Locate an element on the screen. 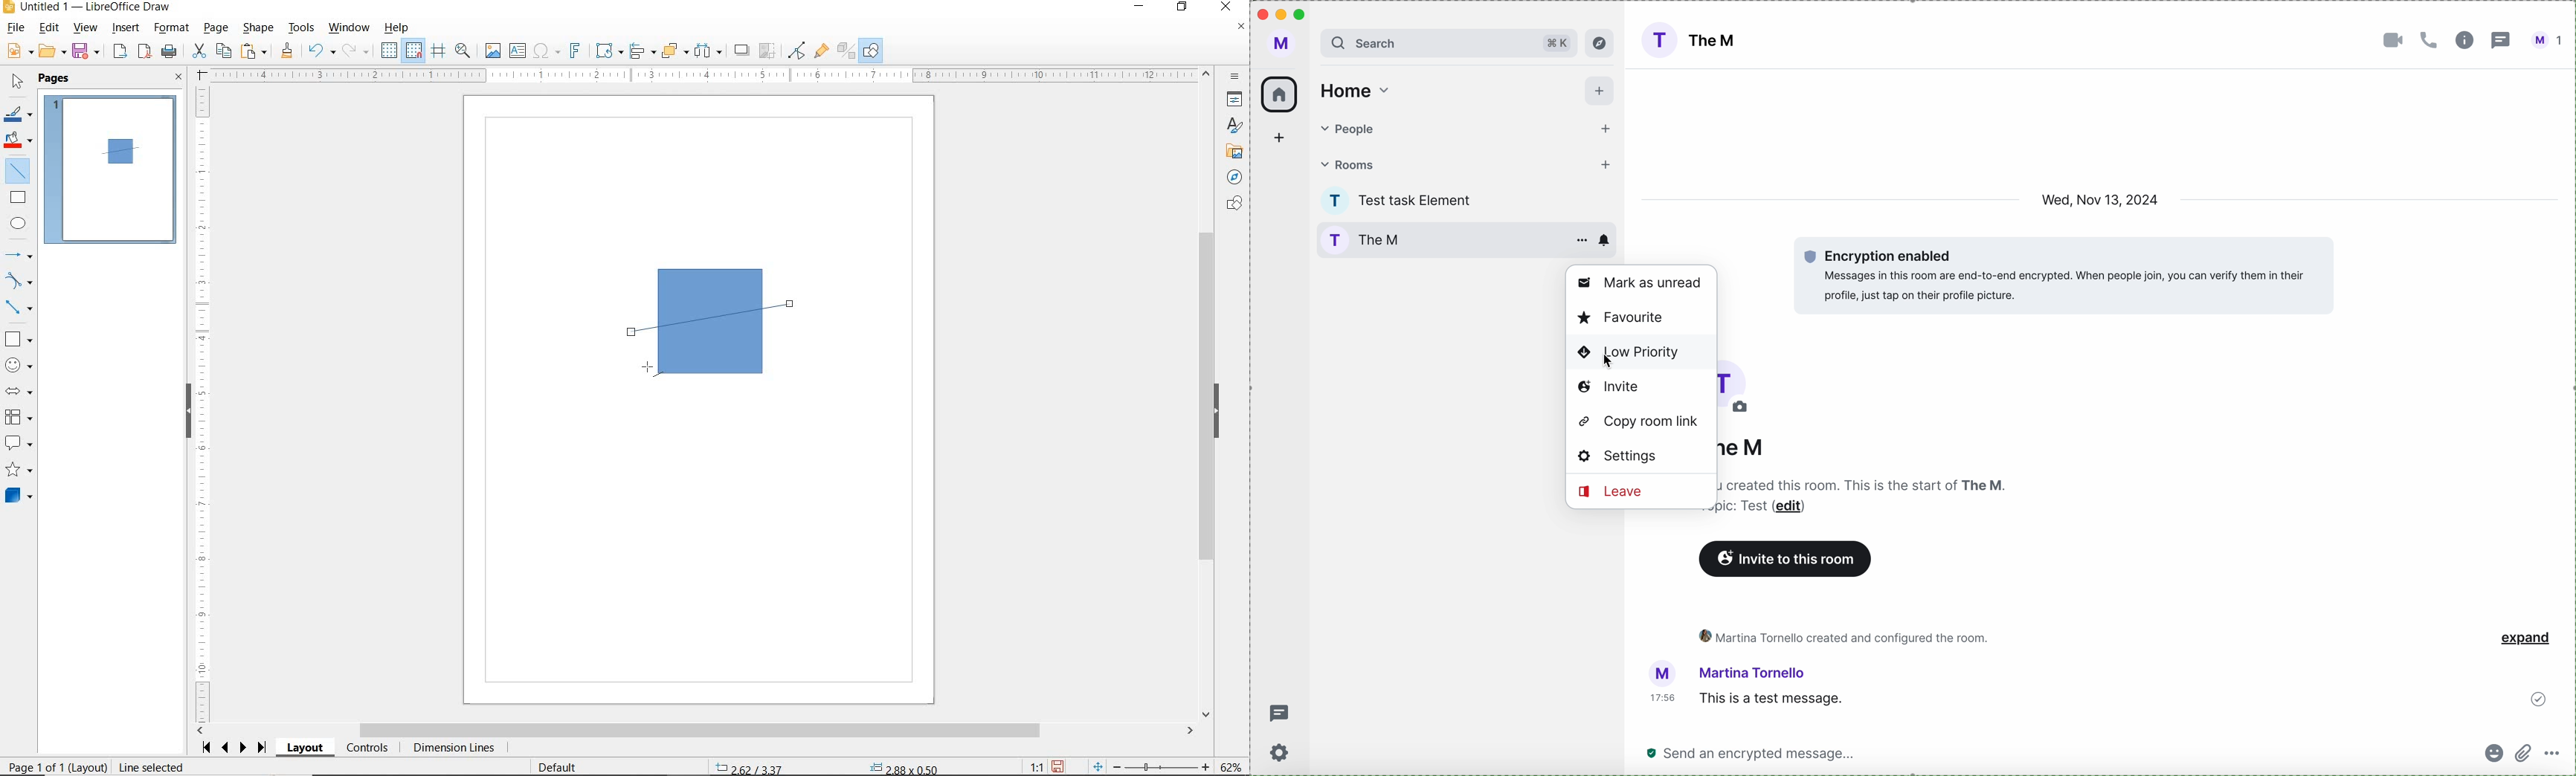 The image size is (2576, 784). TRANSFORMATIONS is located at coordinates (608, 51).